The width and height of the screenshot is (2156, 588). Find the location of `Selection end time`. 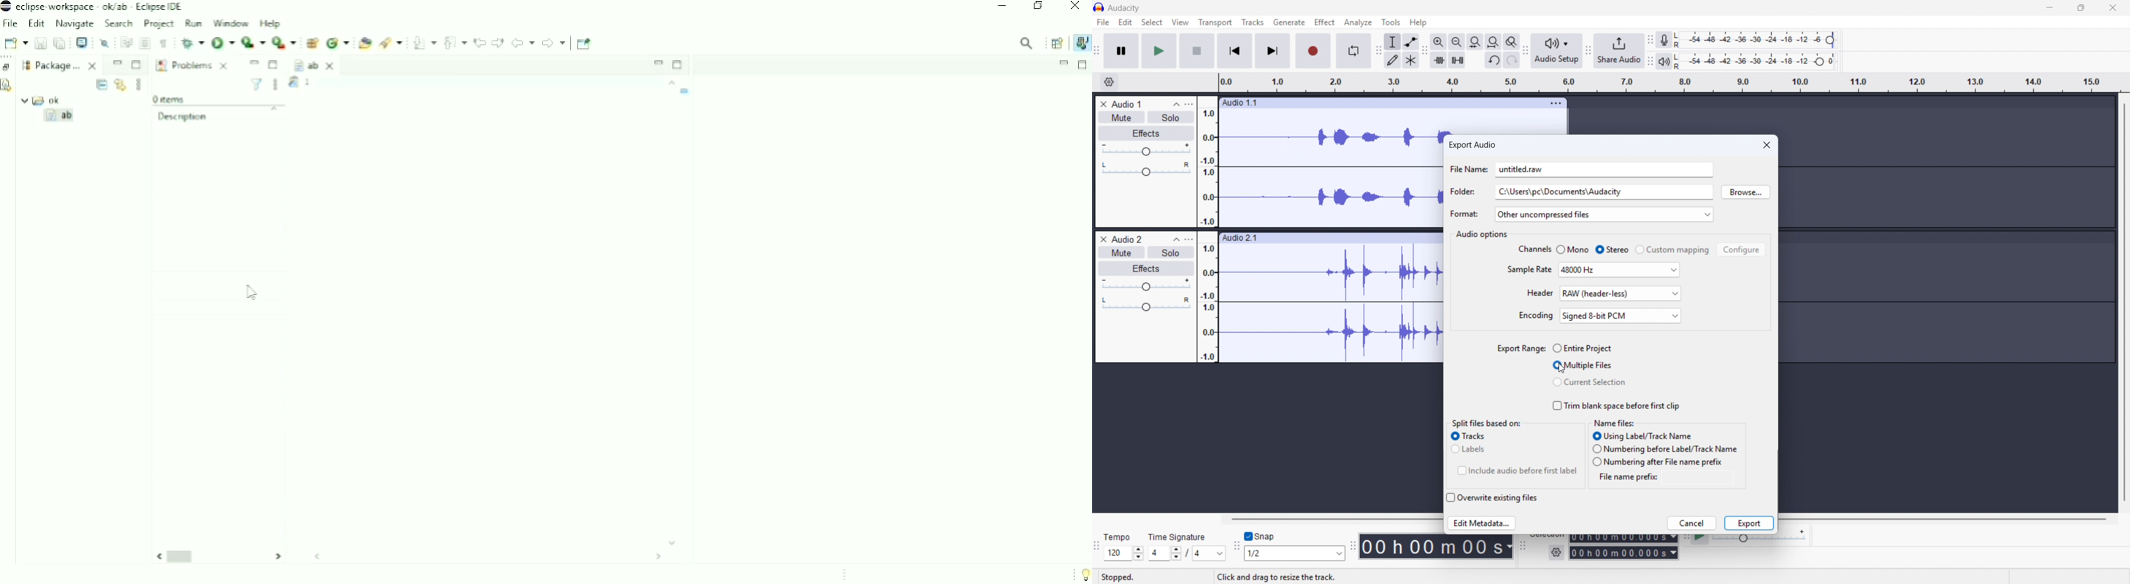

Selection end time is located at coordinates (1624, 553).